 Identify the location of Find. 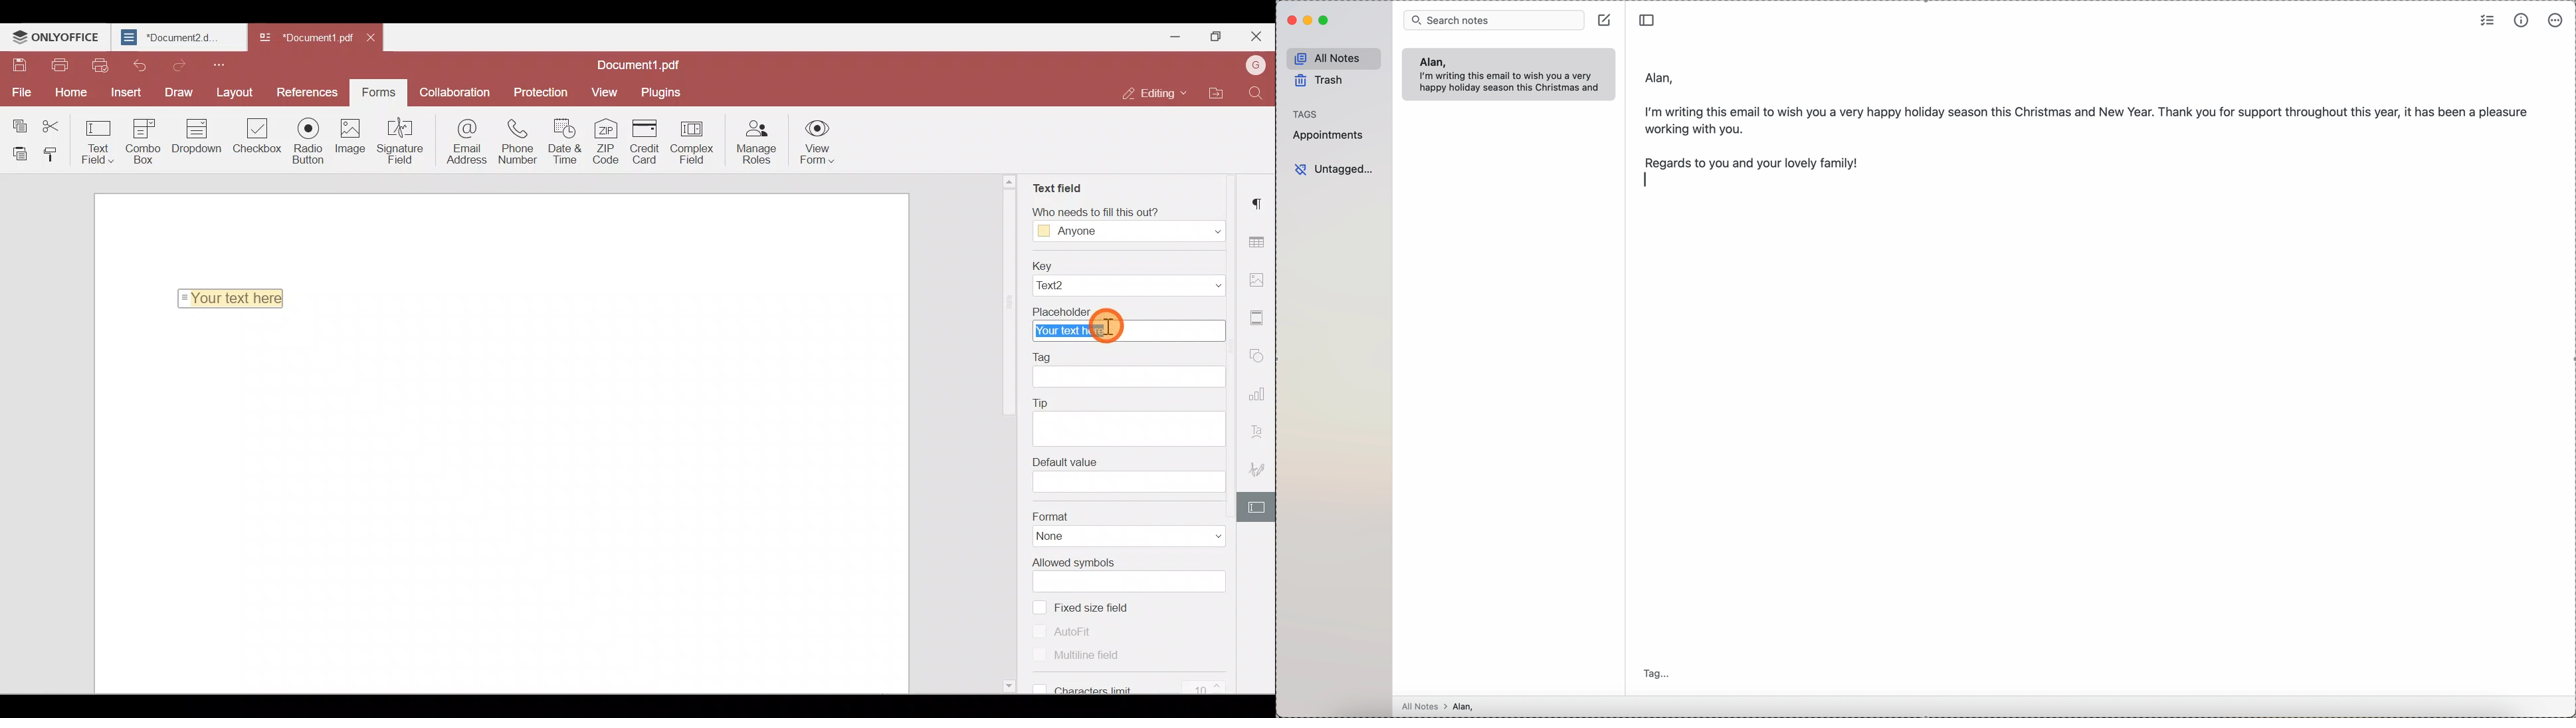
(1255, 95).